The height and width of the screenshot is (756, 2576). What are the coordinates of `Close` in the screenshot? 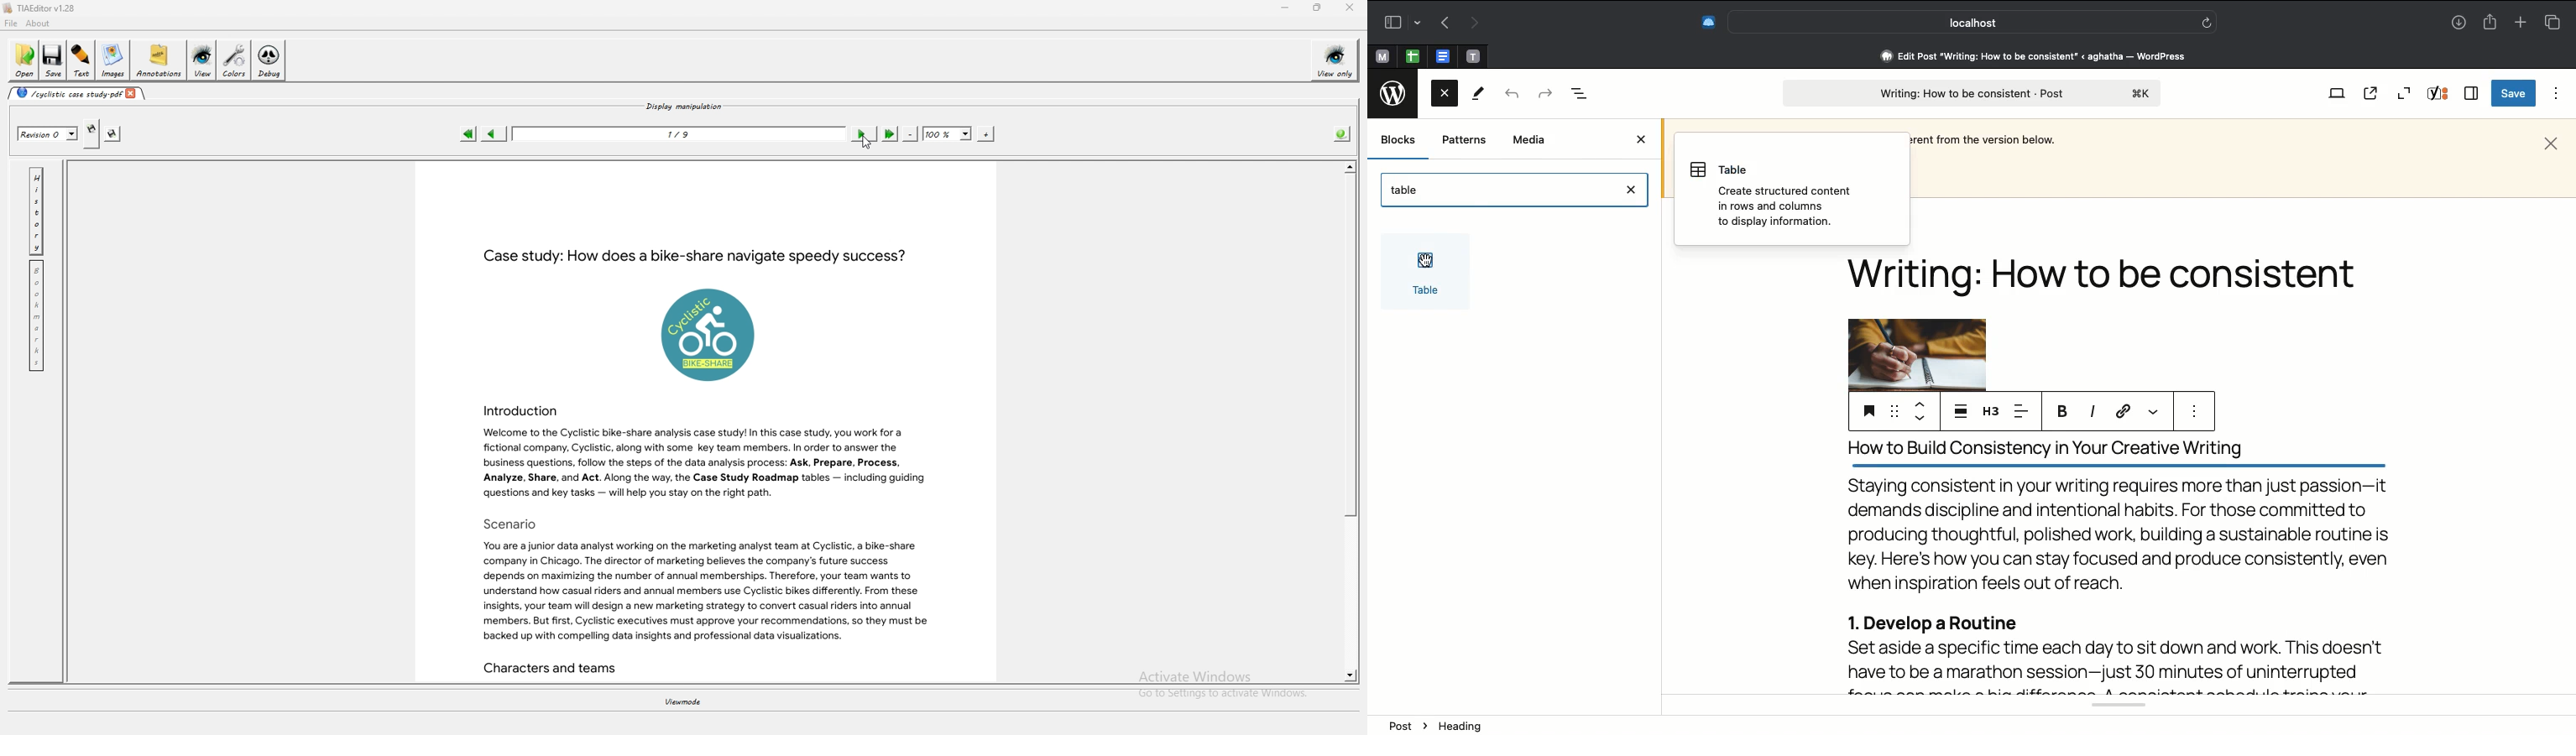 It's located at (2551, 143).